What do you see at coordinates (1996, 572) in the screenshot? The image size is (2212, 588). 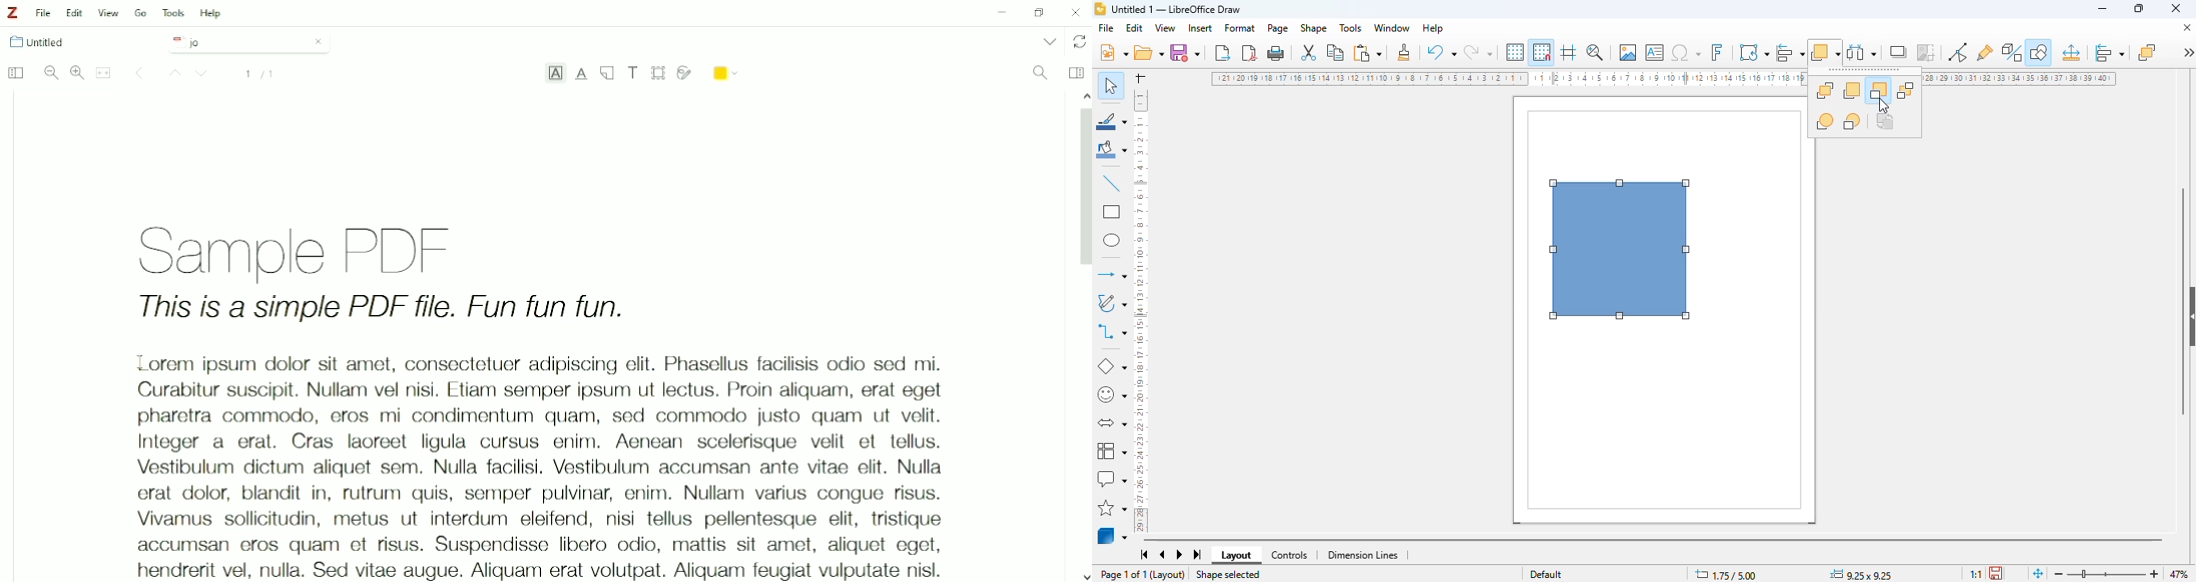 I see `click to save the document` at bounding box center [1996, 572].